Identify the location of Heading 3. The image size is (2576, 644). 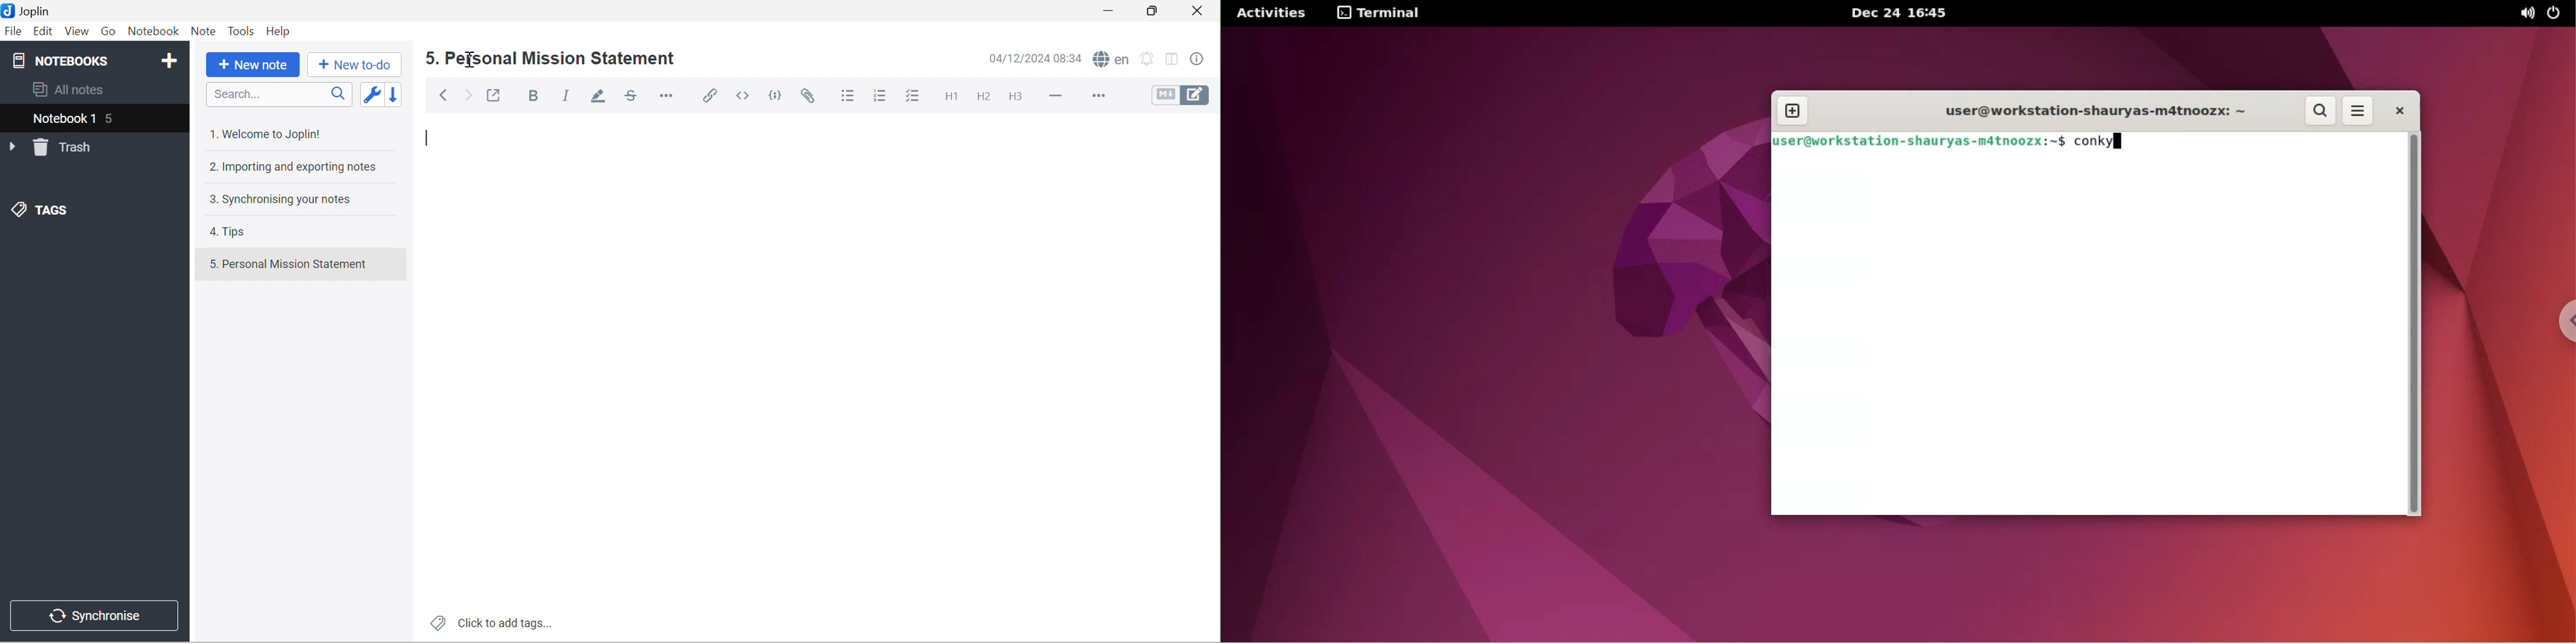
(1017, 97).